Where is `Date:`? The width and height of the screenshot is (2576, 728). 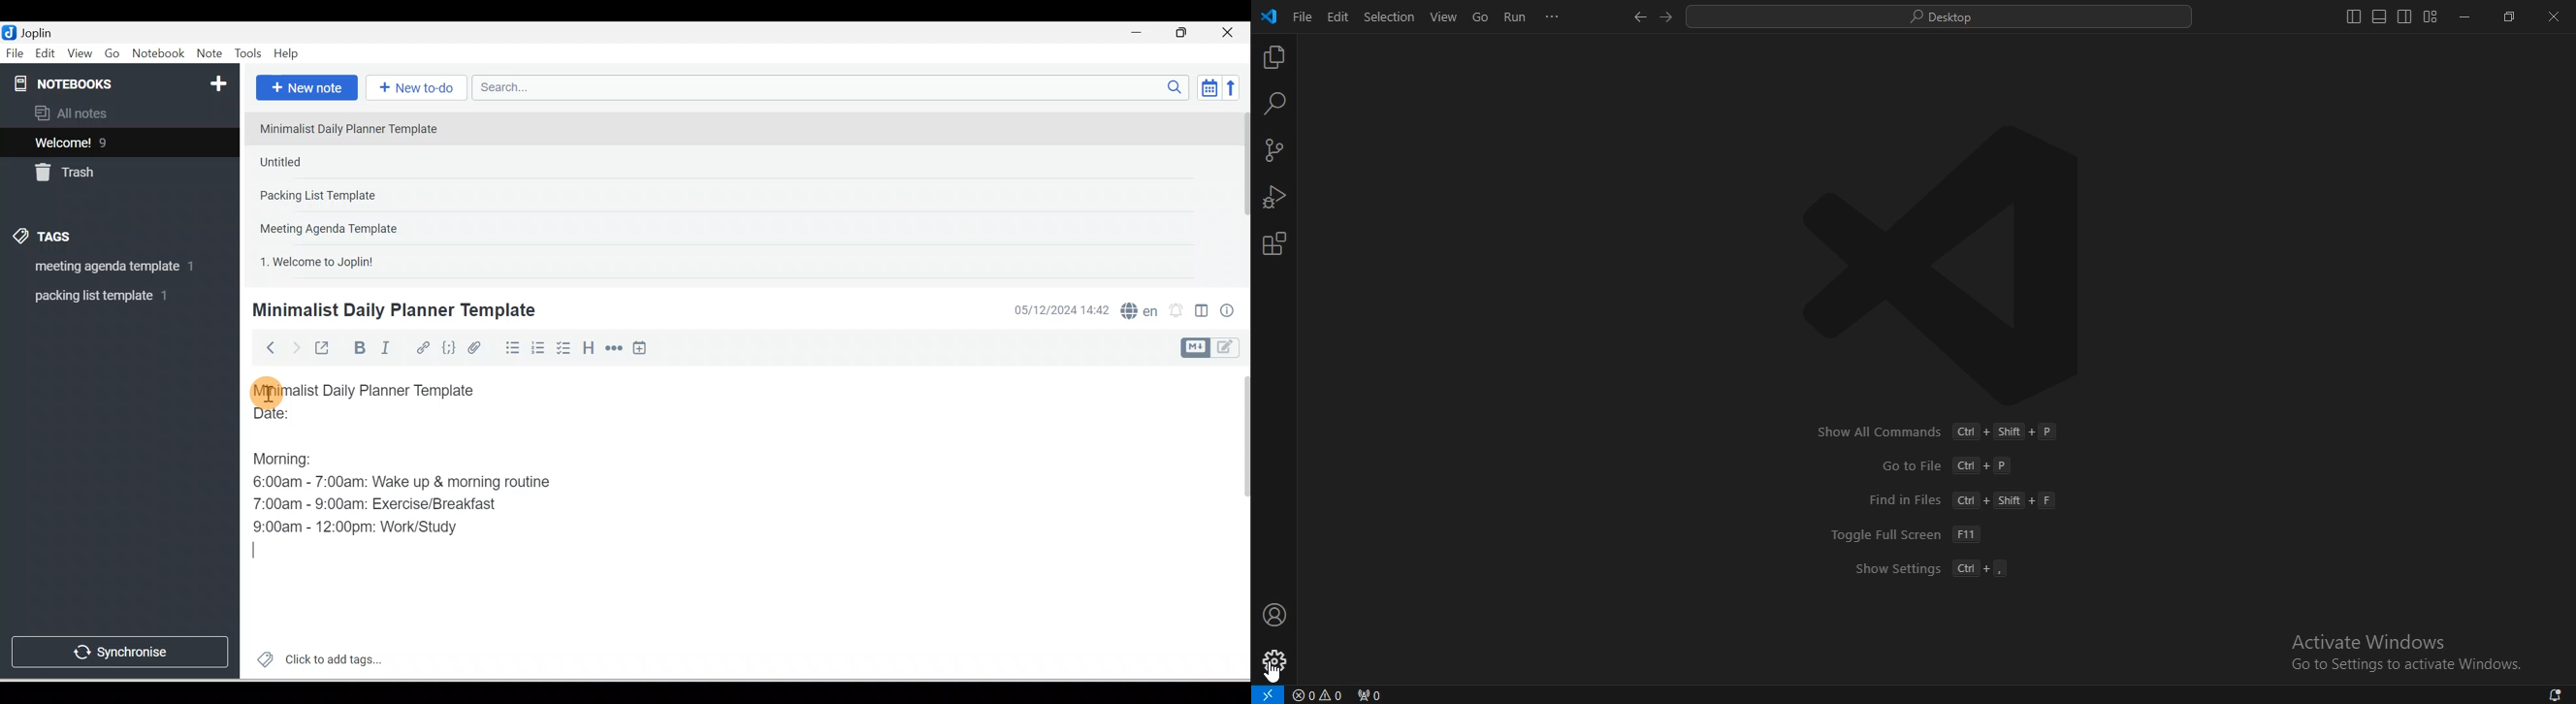
Date: is located at coordinates (308, 419).